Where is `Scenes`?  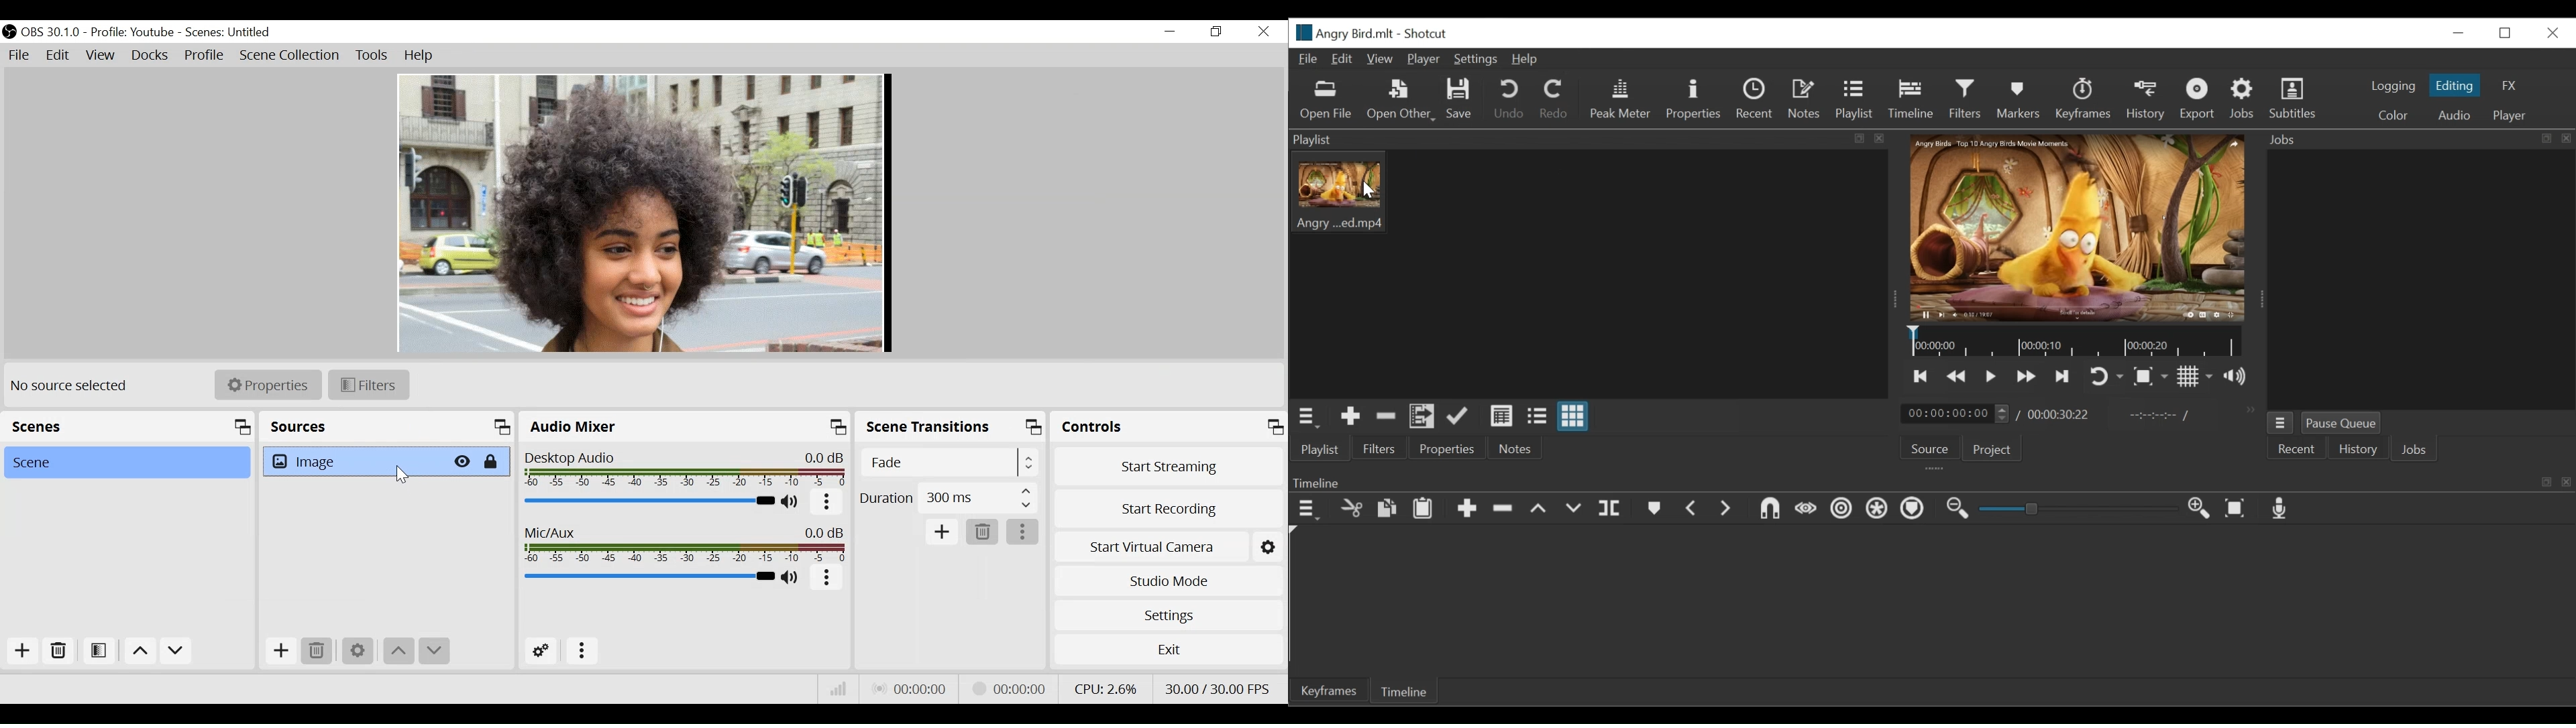
Scenes is located at coordinates (128, 428).